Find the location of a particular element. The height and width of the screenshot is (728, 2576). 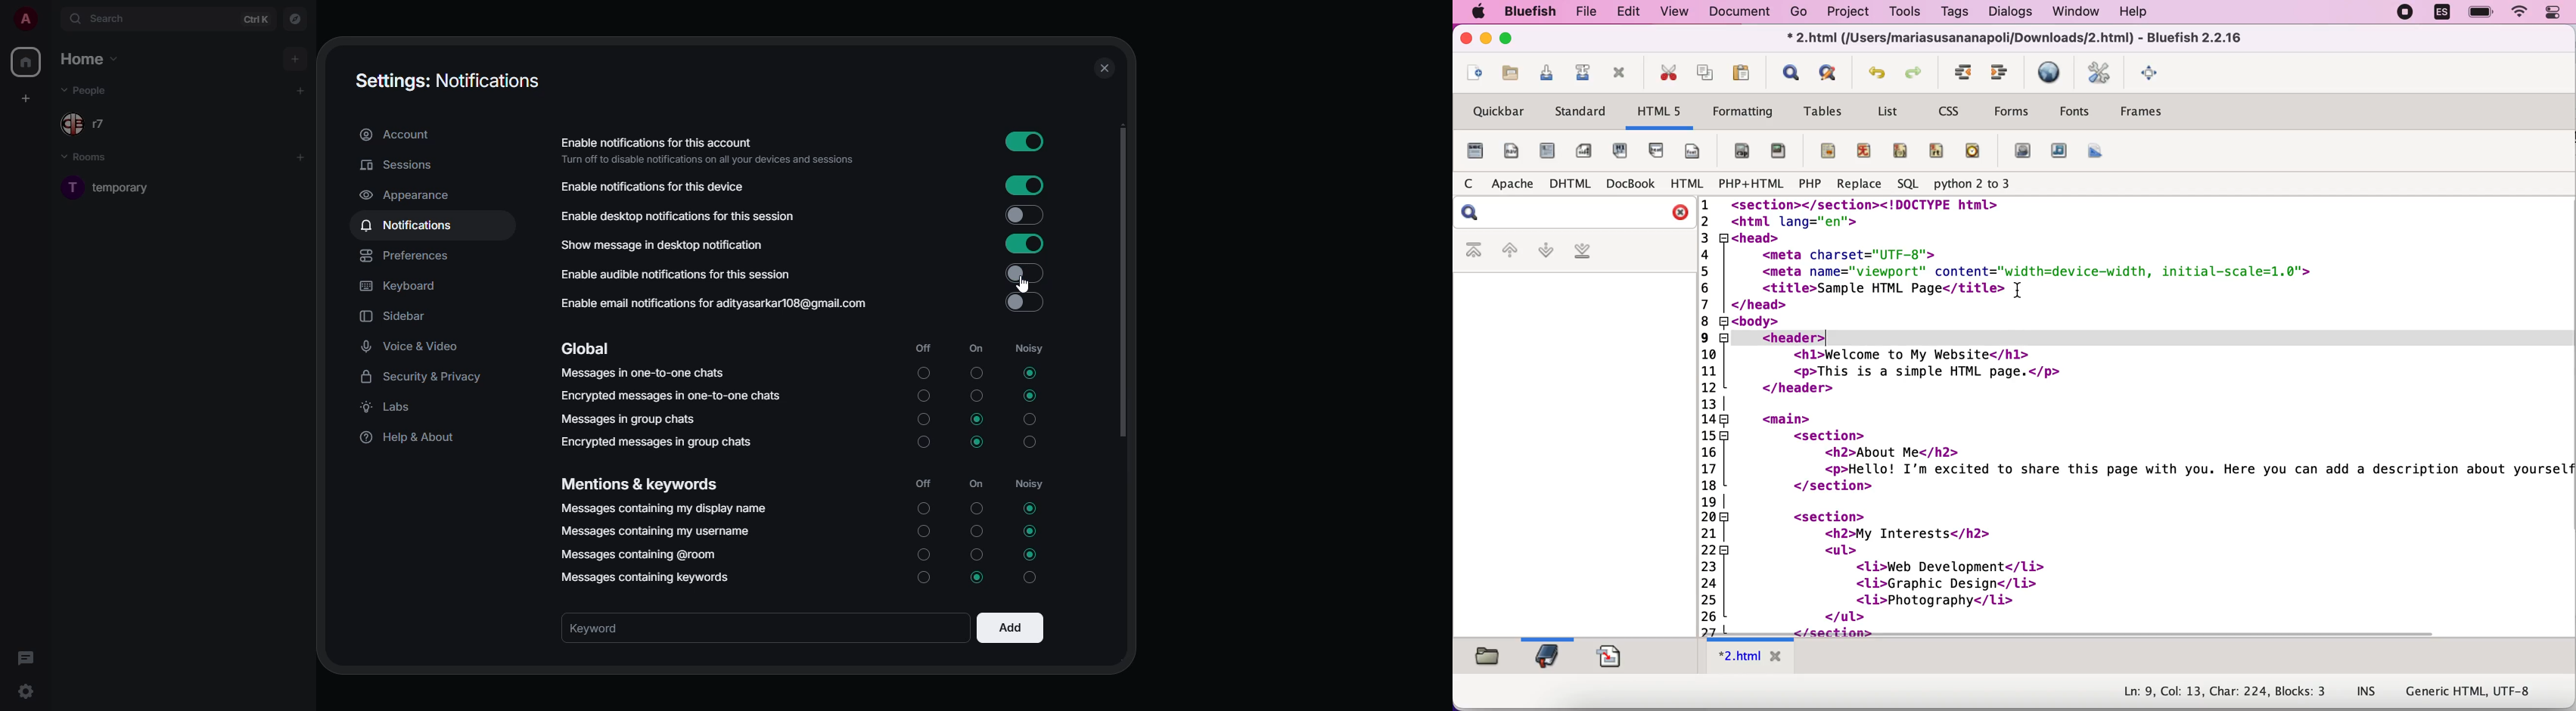

figure is located at coordinates (1780, 151).